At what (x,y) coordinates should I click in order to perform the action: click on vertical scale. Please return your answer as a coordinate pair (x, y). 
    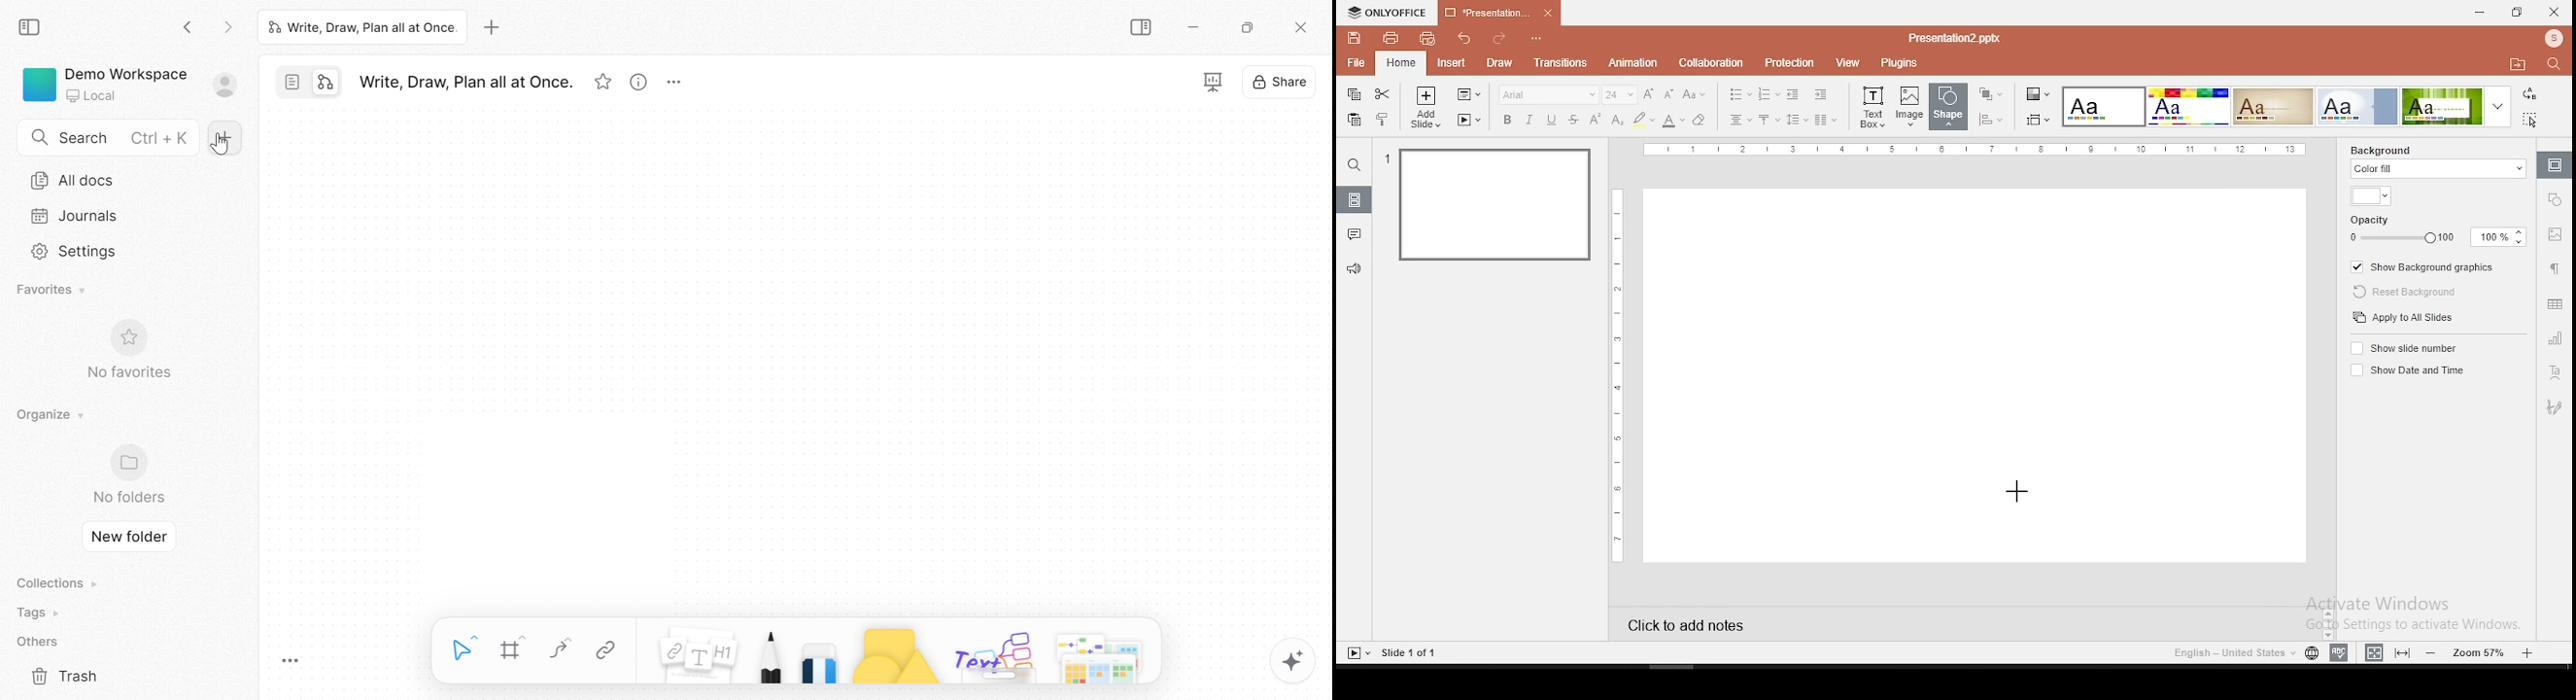
    Looking at the image, I should click on (1975, 150).